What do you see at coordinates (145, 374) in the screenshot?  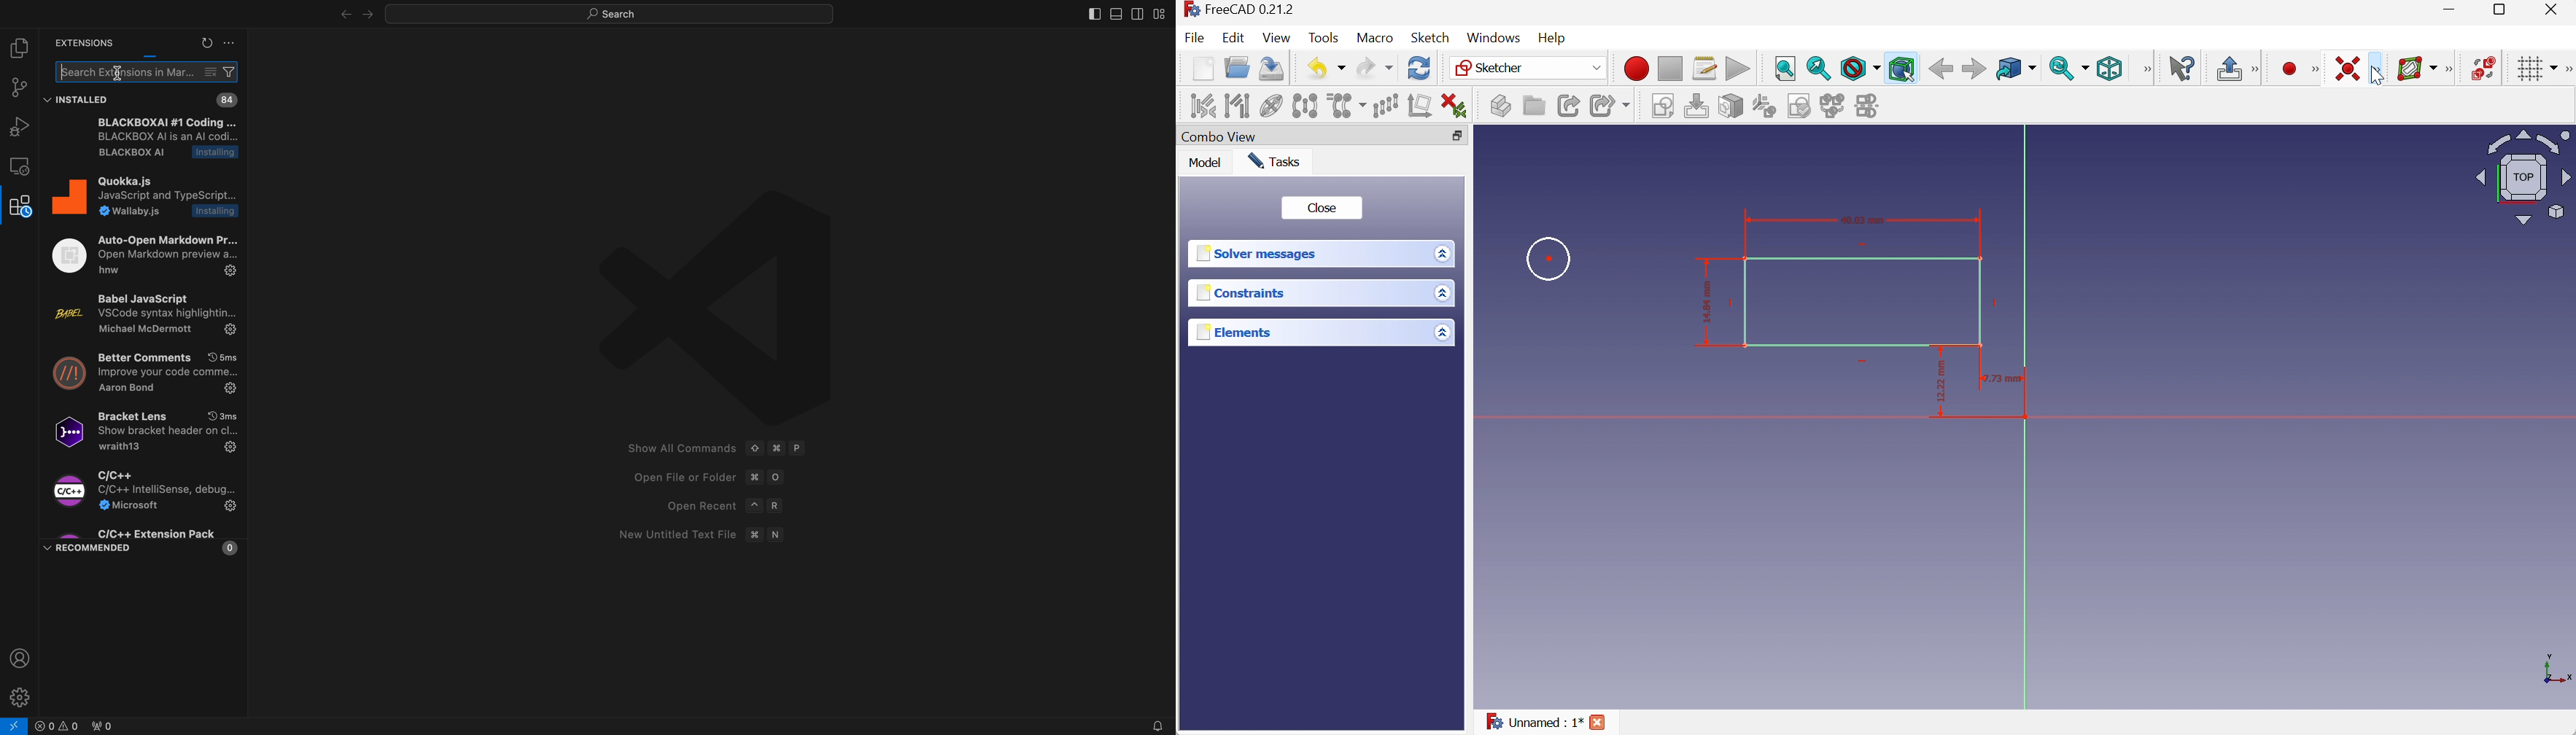 I see `better comments improve your code comments Aaron bond` at bounding box center [145, 374].